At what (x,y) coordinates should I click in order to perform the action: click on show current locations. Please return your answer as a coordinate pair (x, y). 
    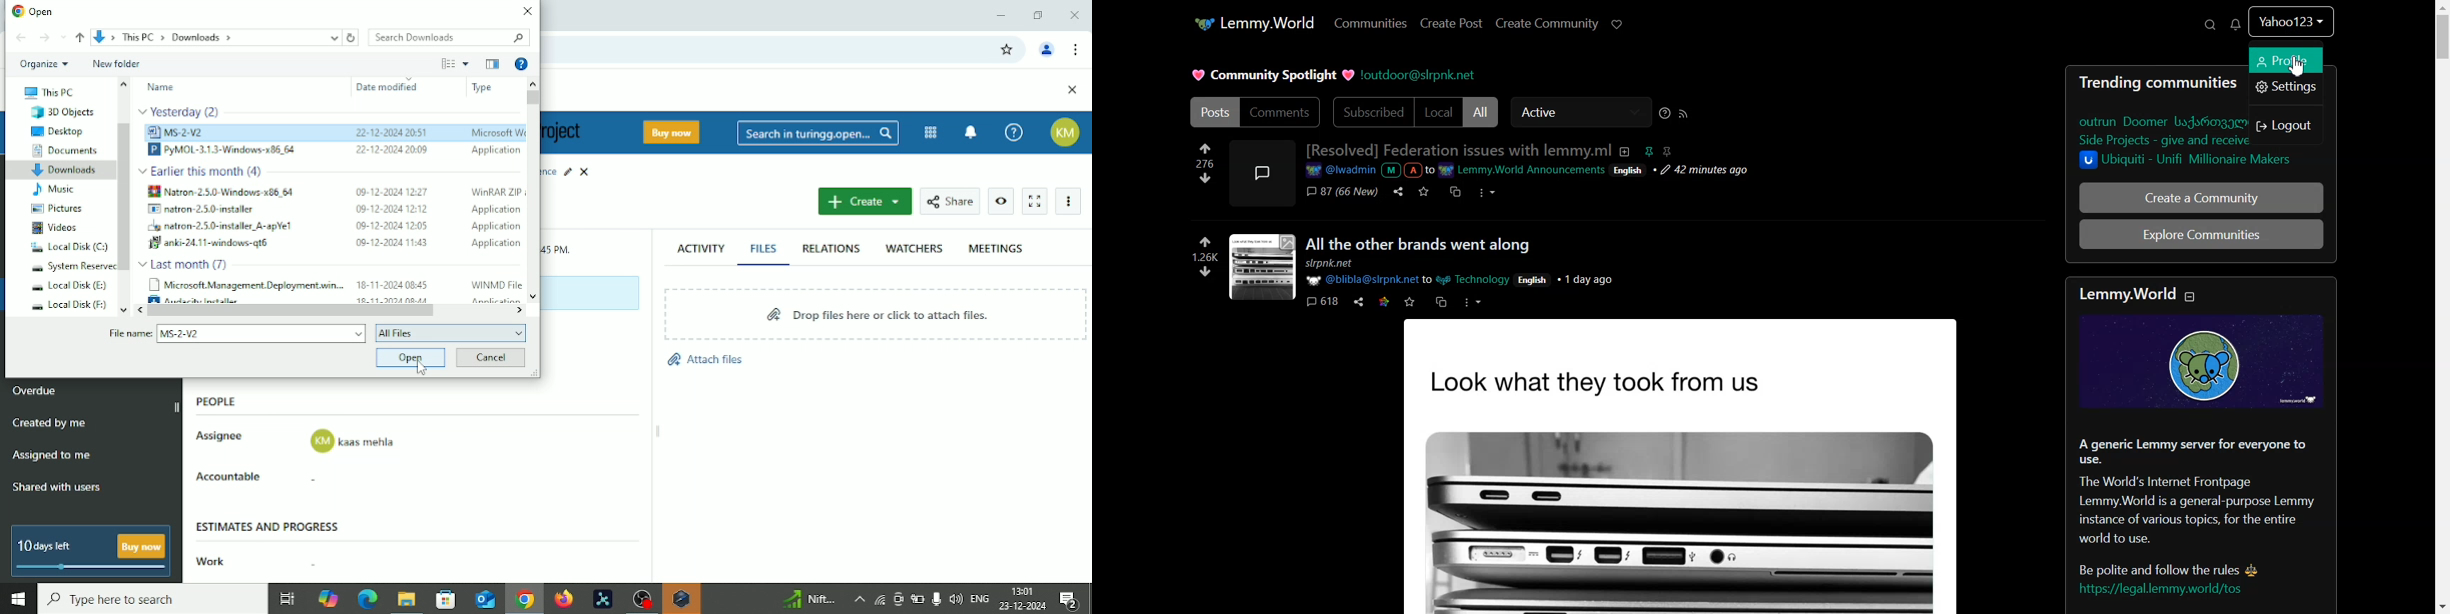
    Looking at the image, I should click on (333, 37).